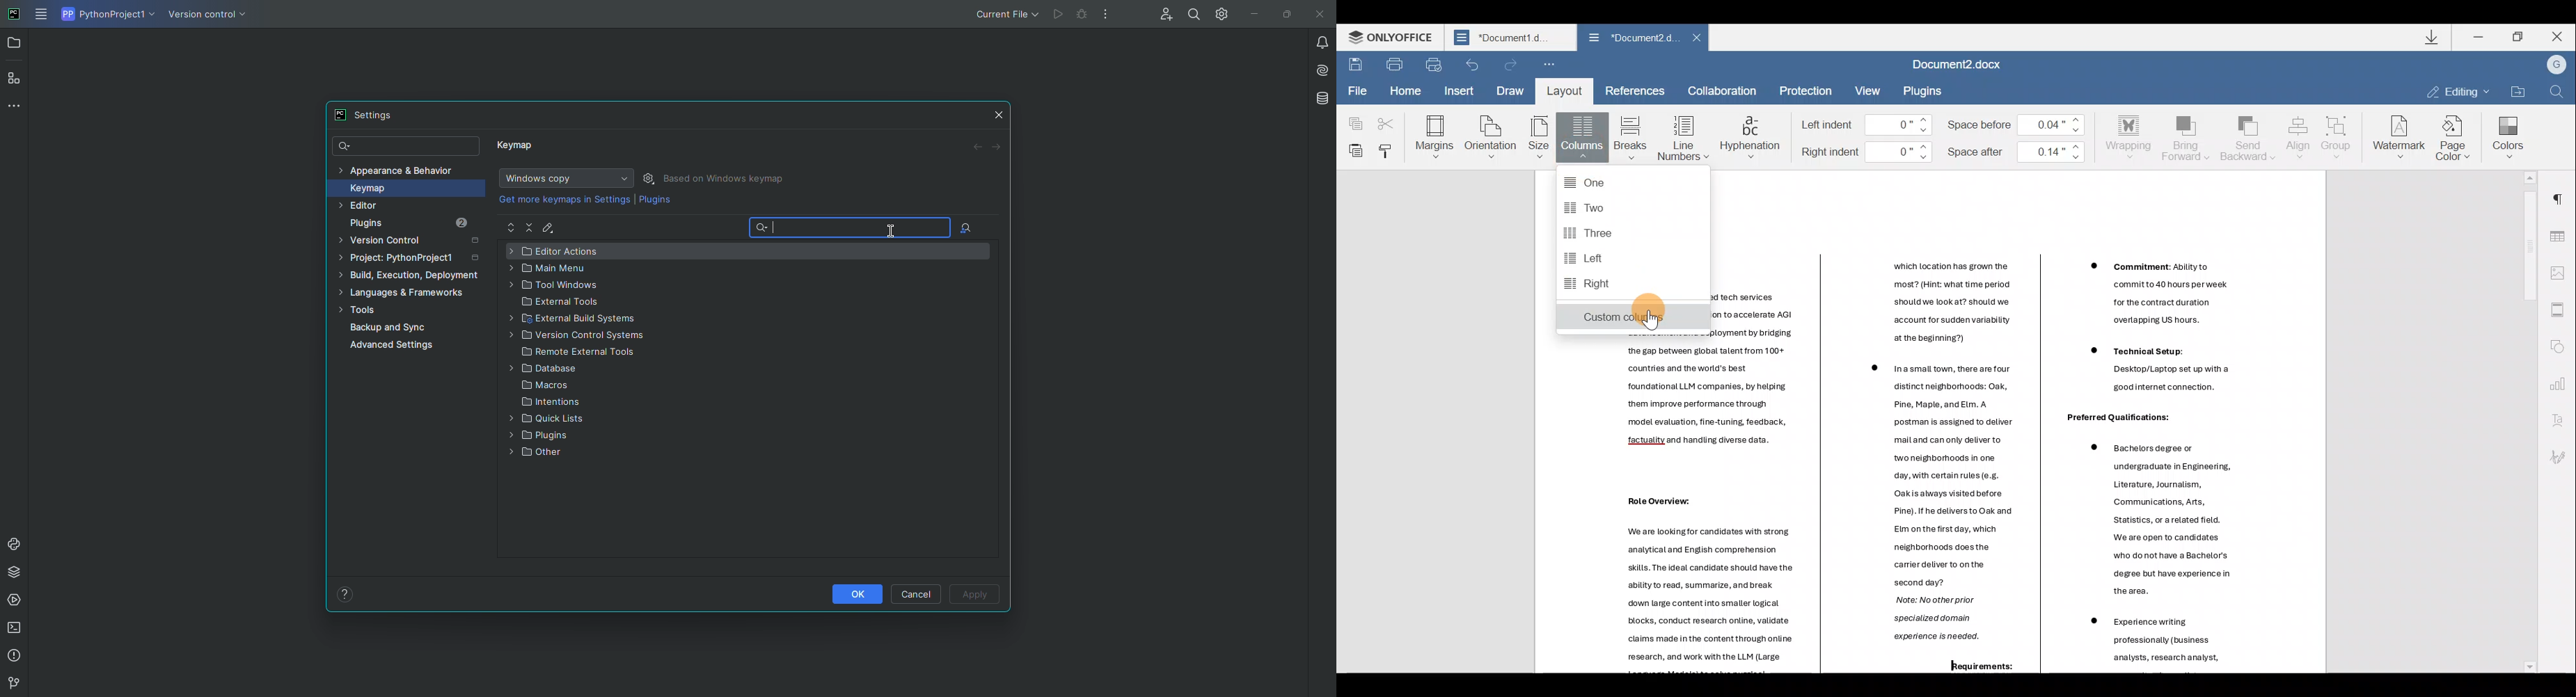  I want to click on Minimize, so click(2481, 36).